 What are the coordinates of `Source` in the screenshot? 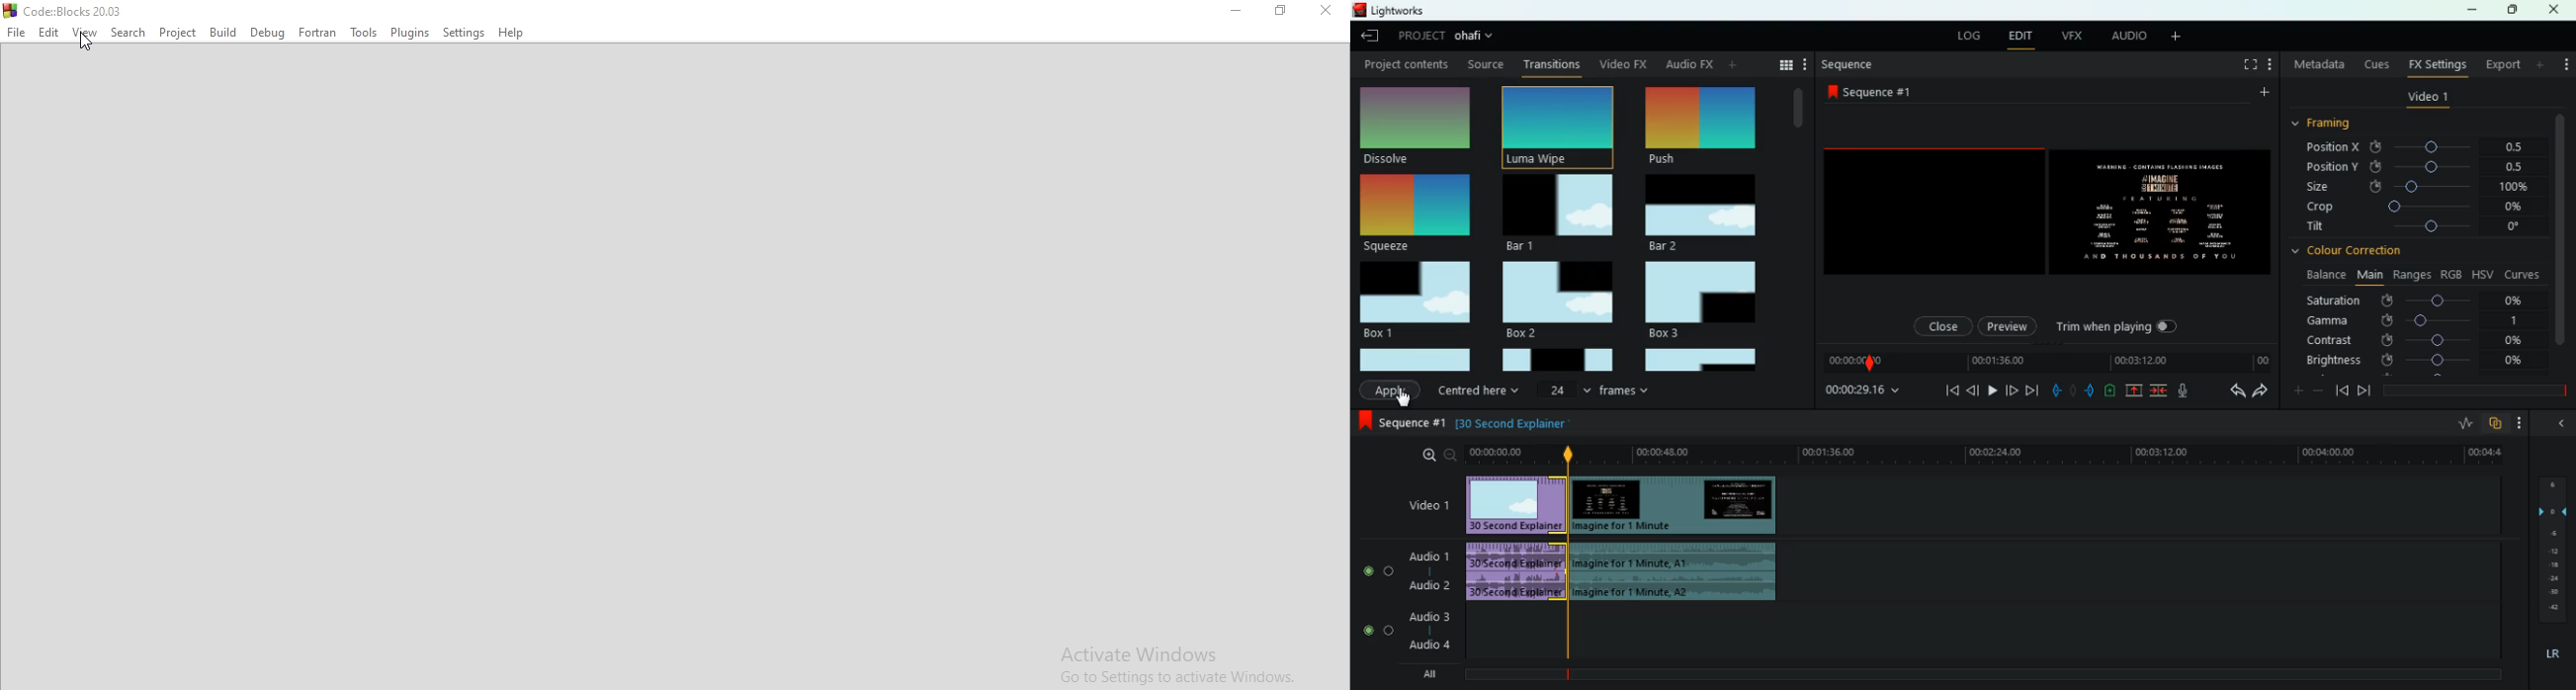 It's located at (1486, 64).